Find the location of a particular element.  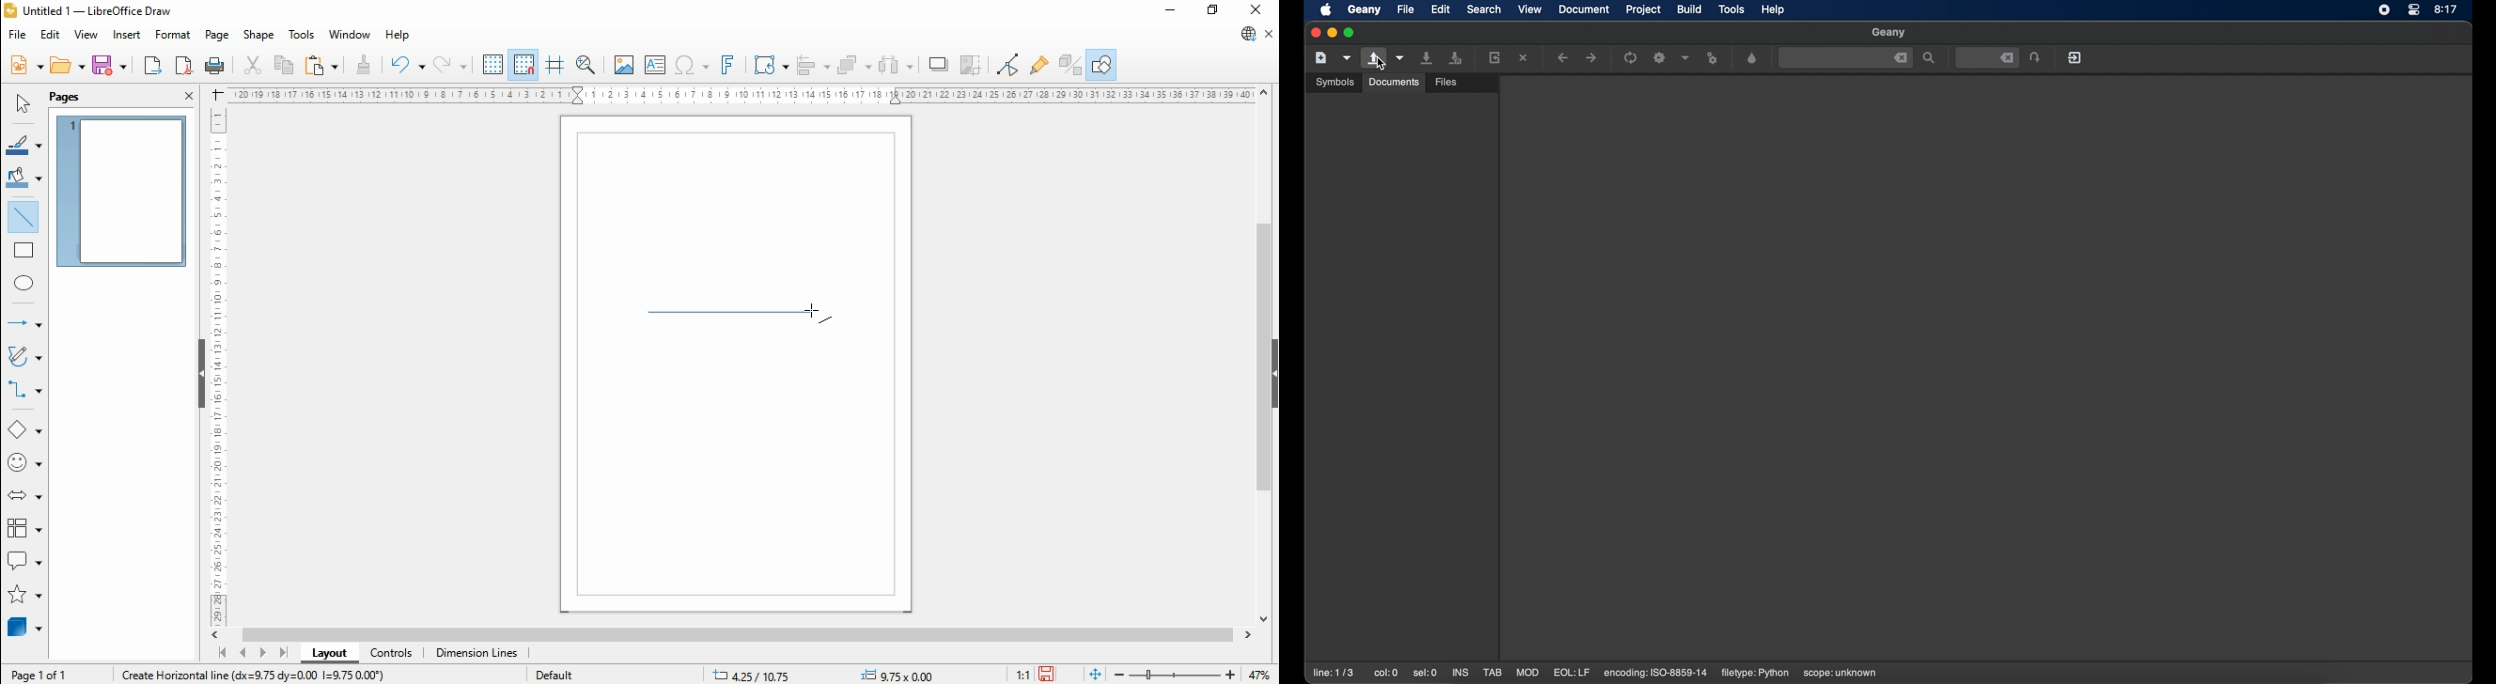

page 1 of 1 is located at coordinates (41, 673).